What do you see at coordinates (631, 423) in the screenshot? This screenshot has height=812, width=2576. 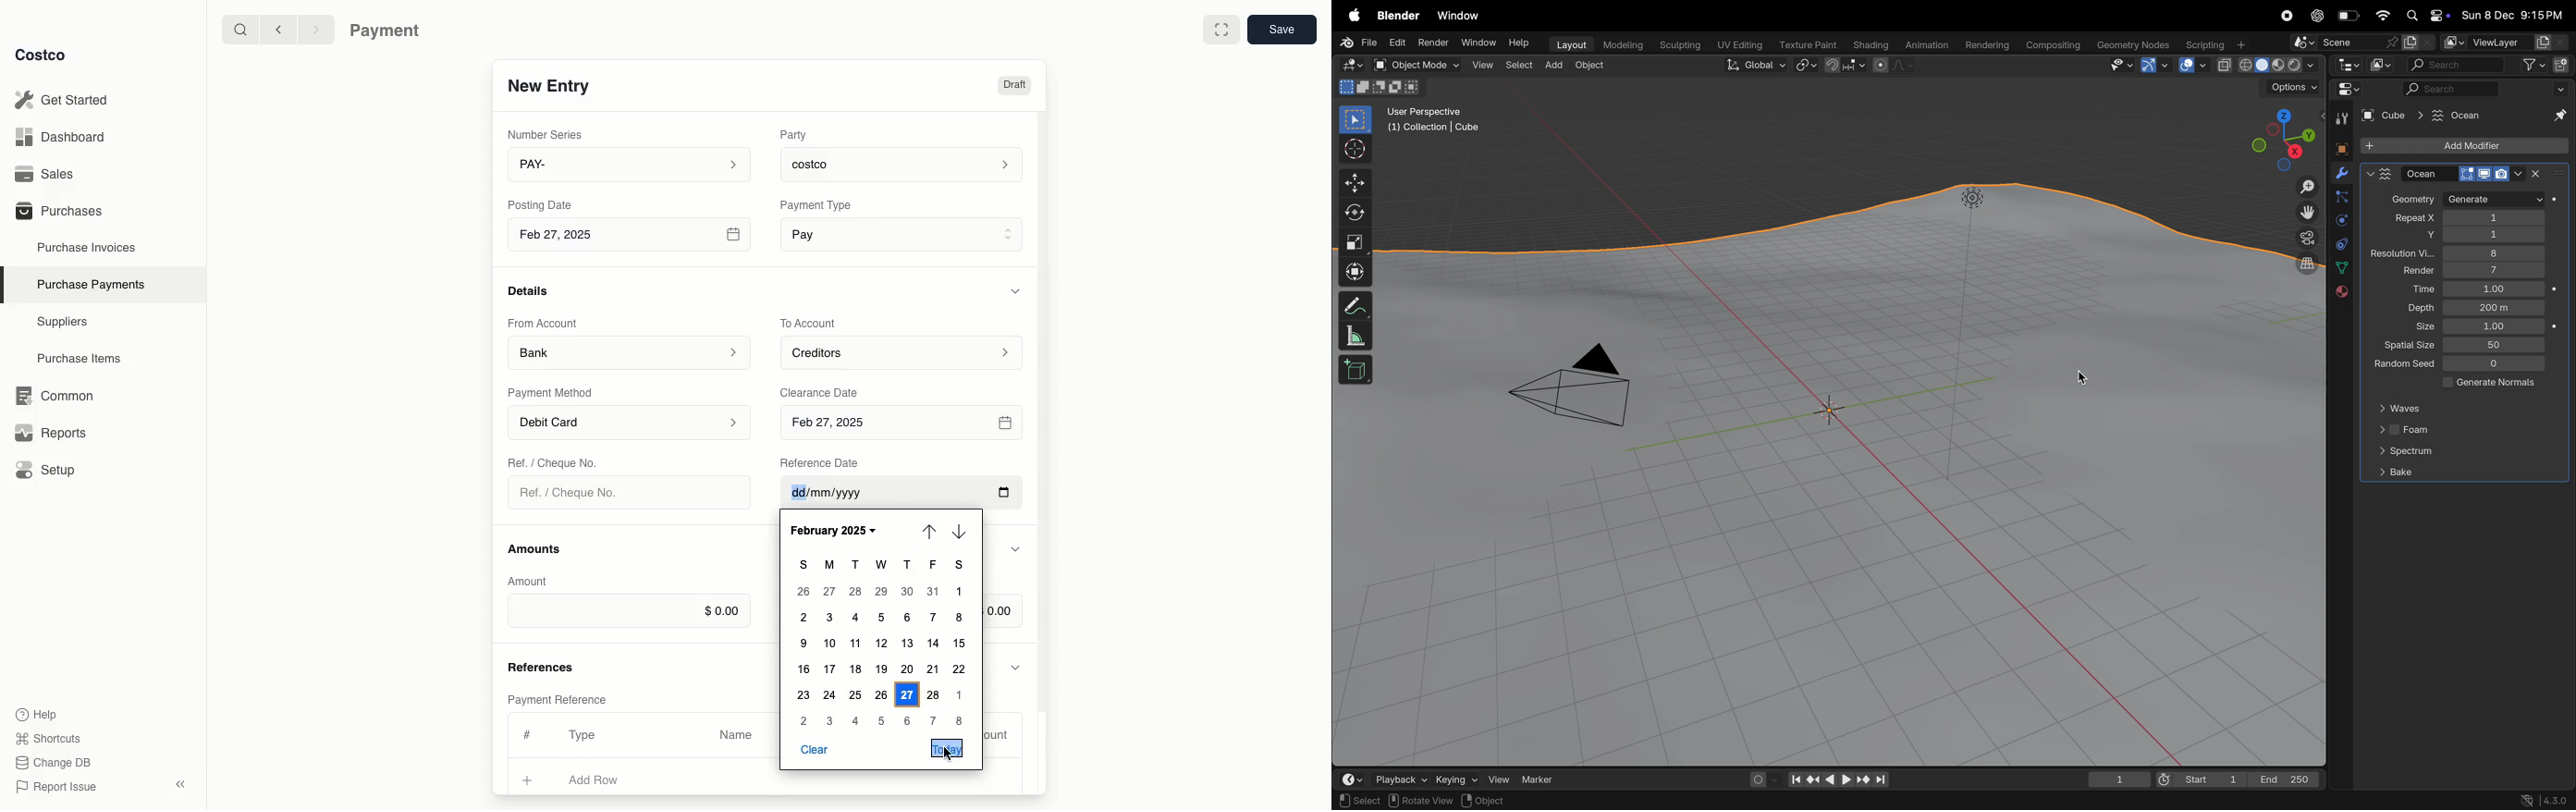 I see `Debit Card` at bounding box center [631, 423].